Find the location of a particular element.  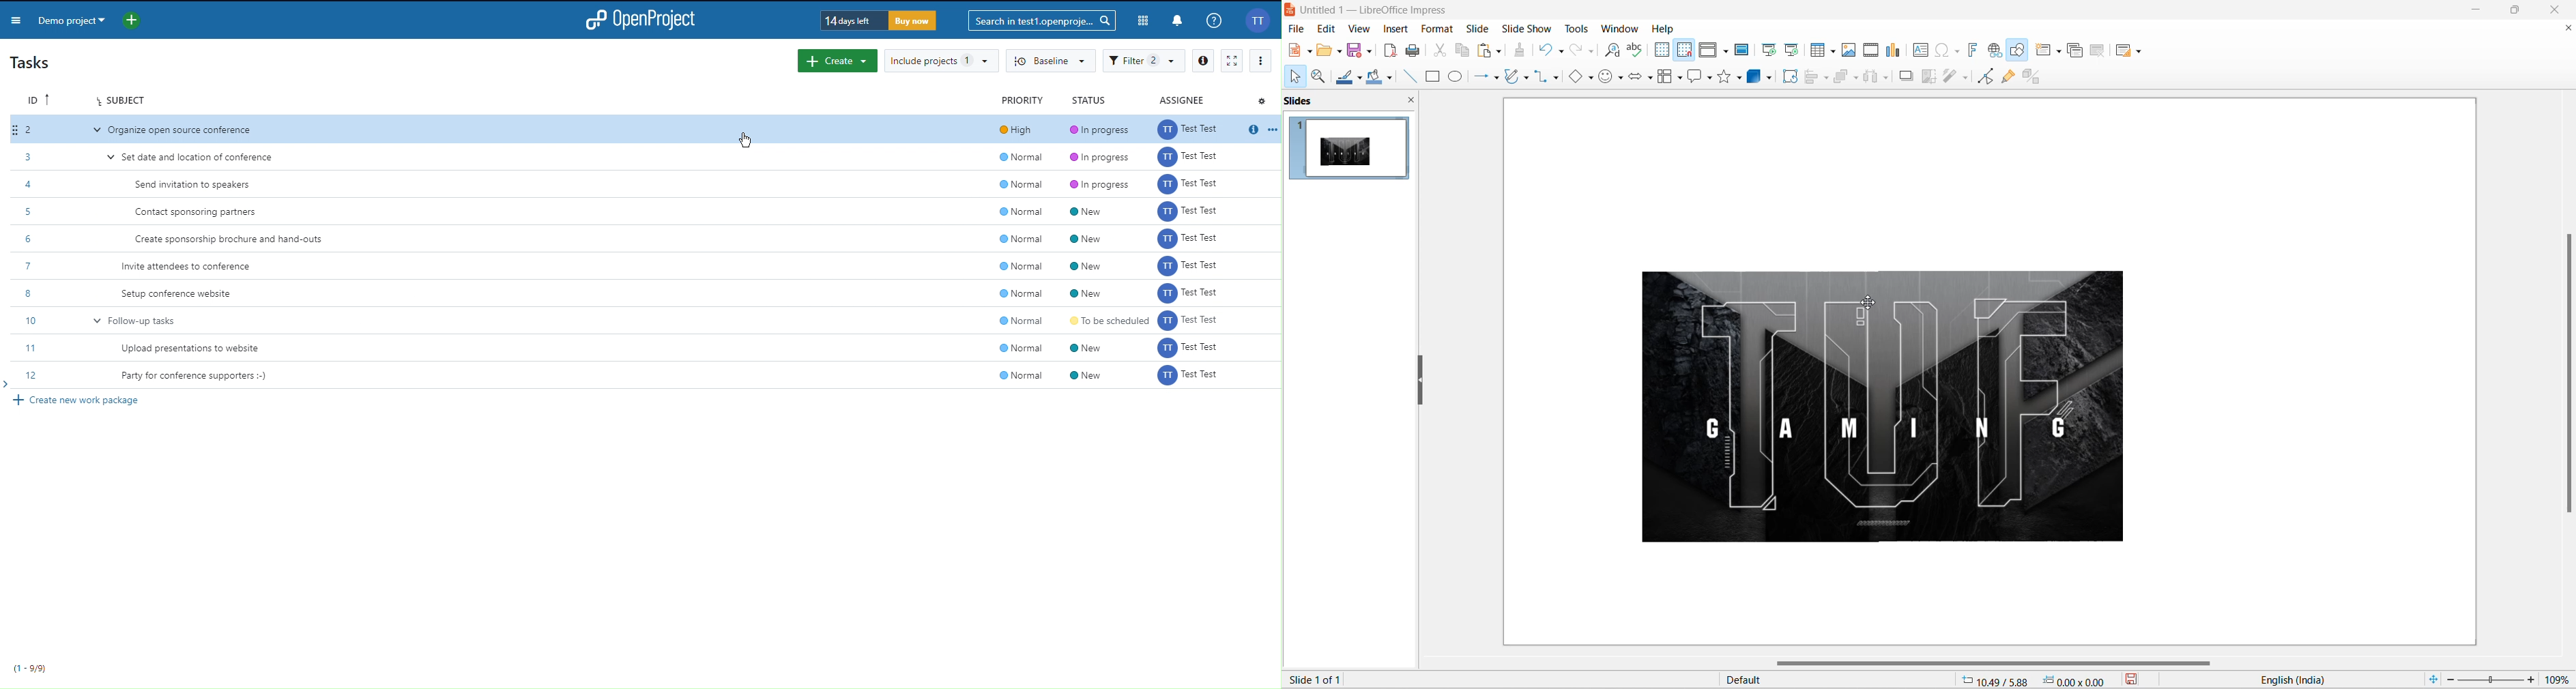

snap to grid is located at coordinates (1684, 51).